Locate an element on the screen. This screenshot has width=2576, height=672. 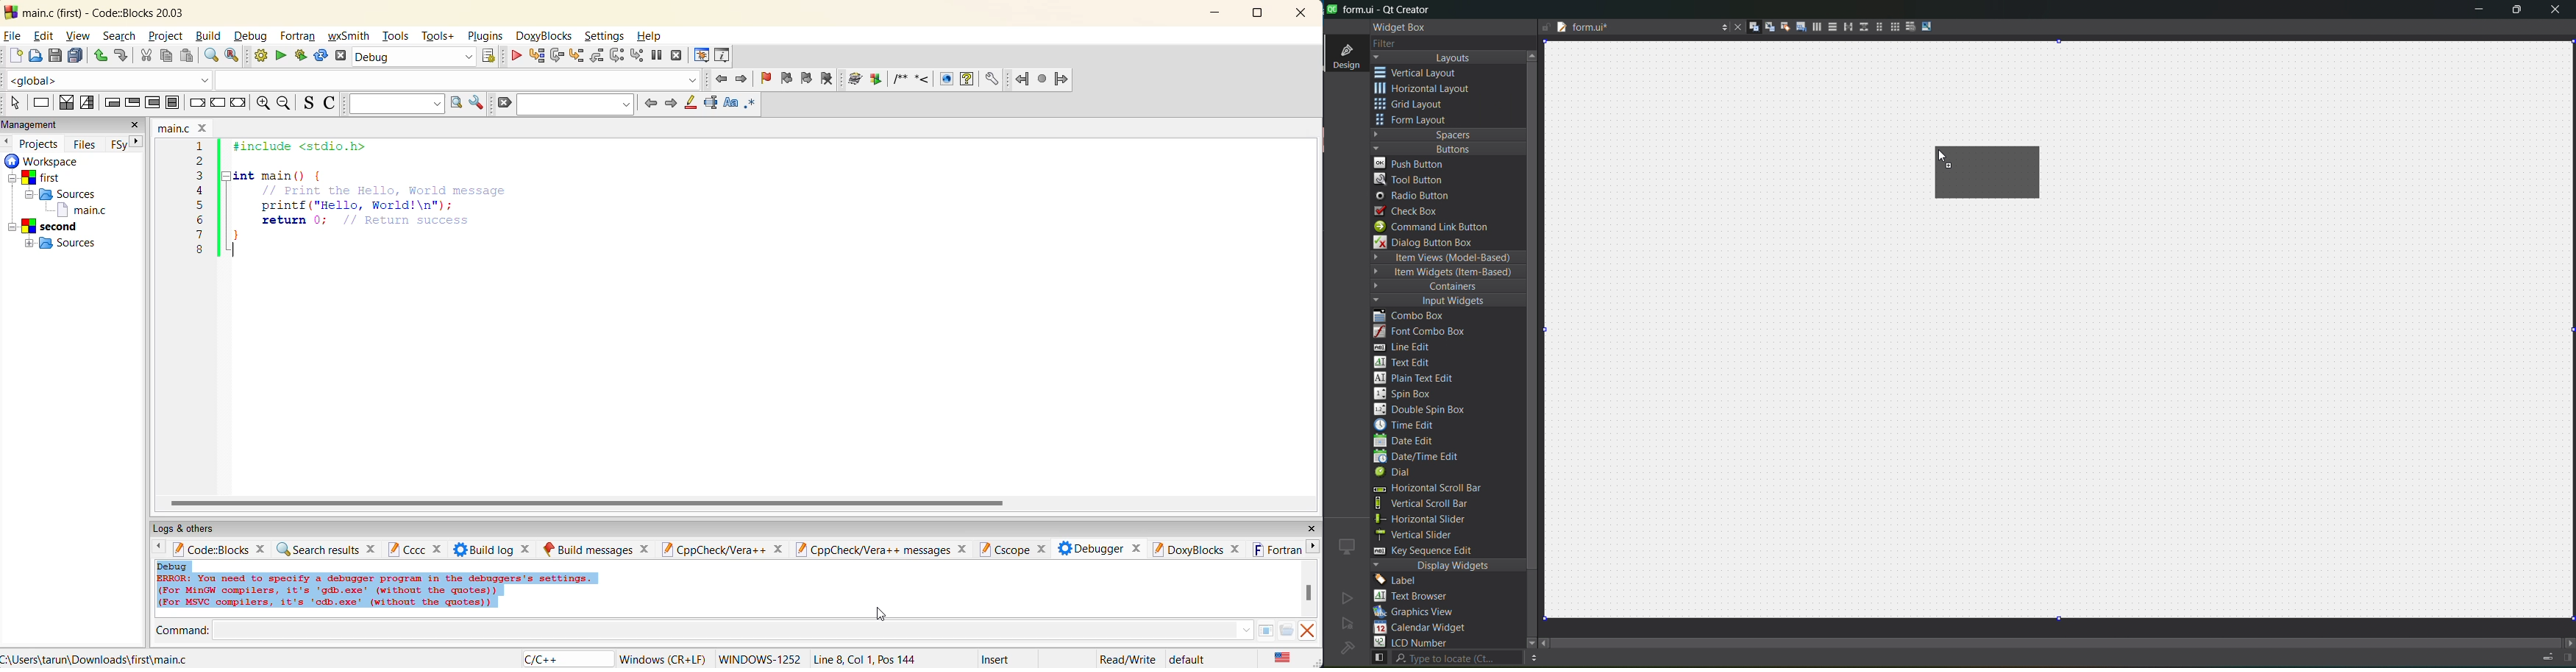
doxyblocks is located at coordinates (547, 36).